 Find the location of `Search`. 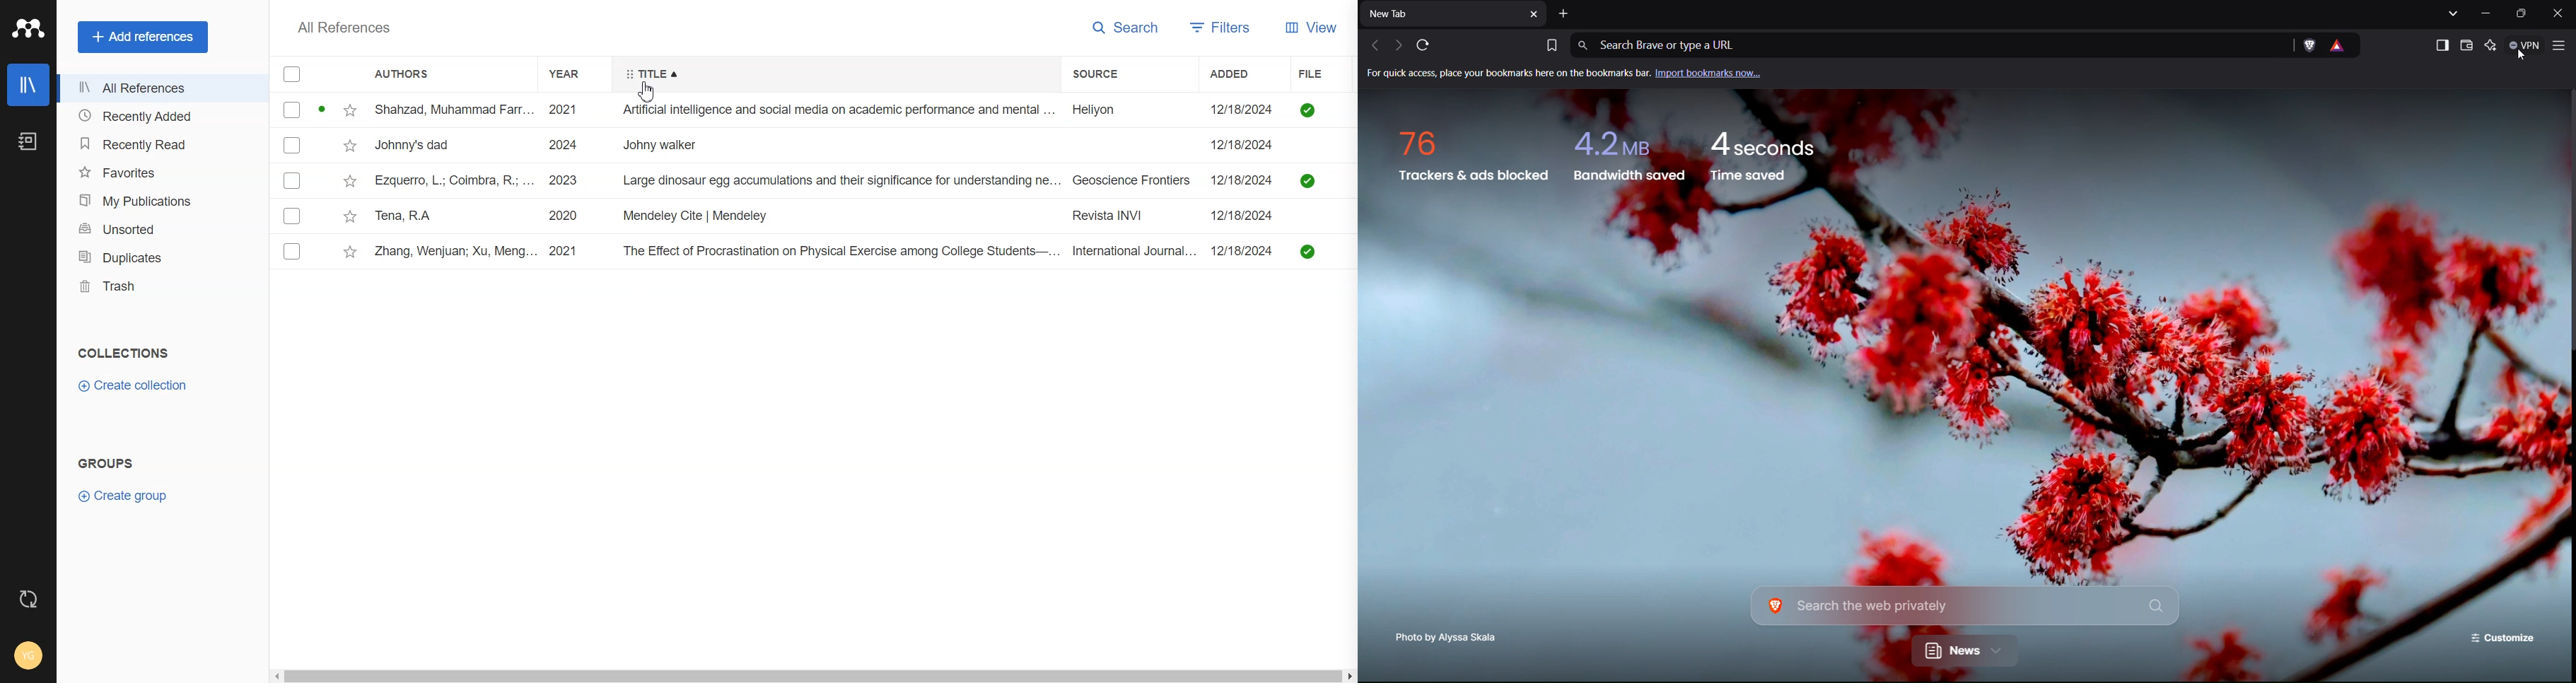

Search is located at coordinates (1128, 26).